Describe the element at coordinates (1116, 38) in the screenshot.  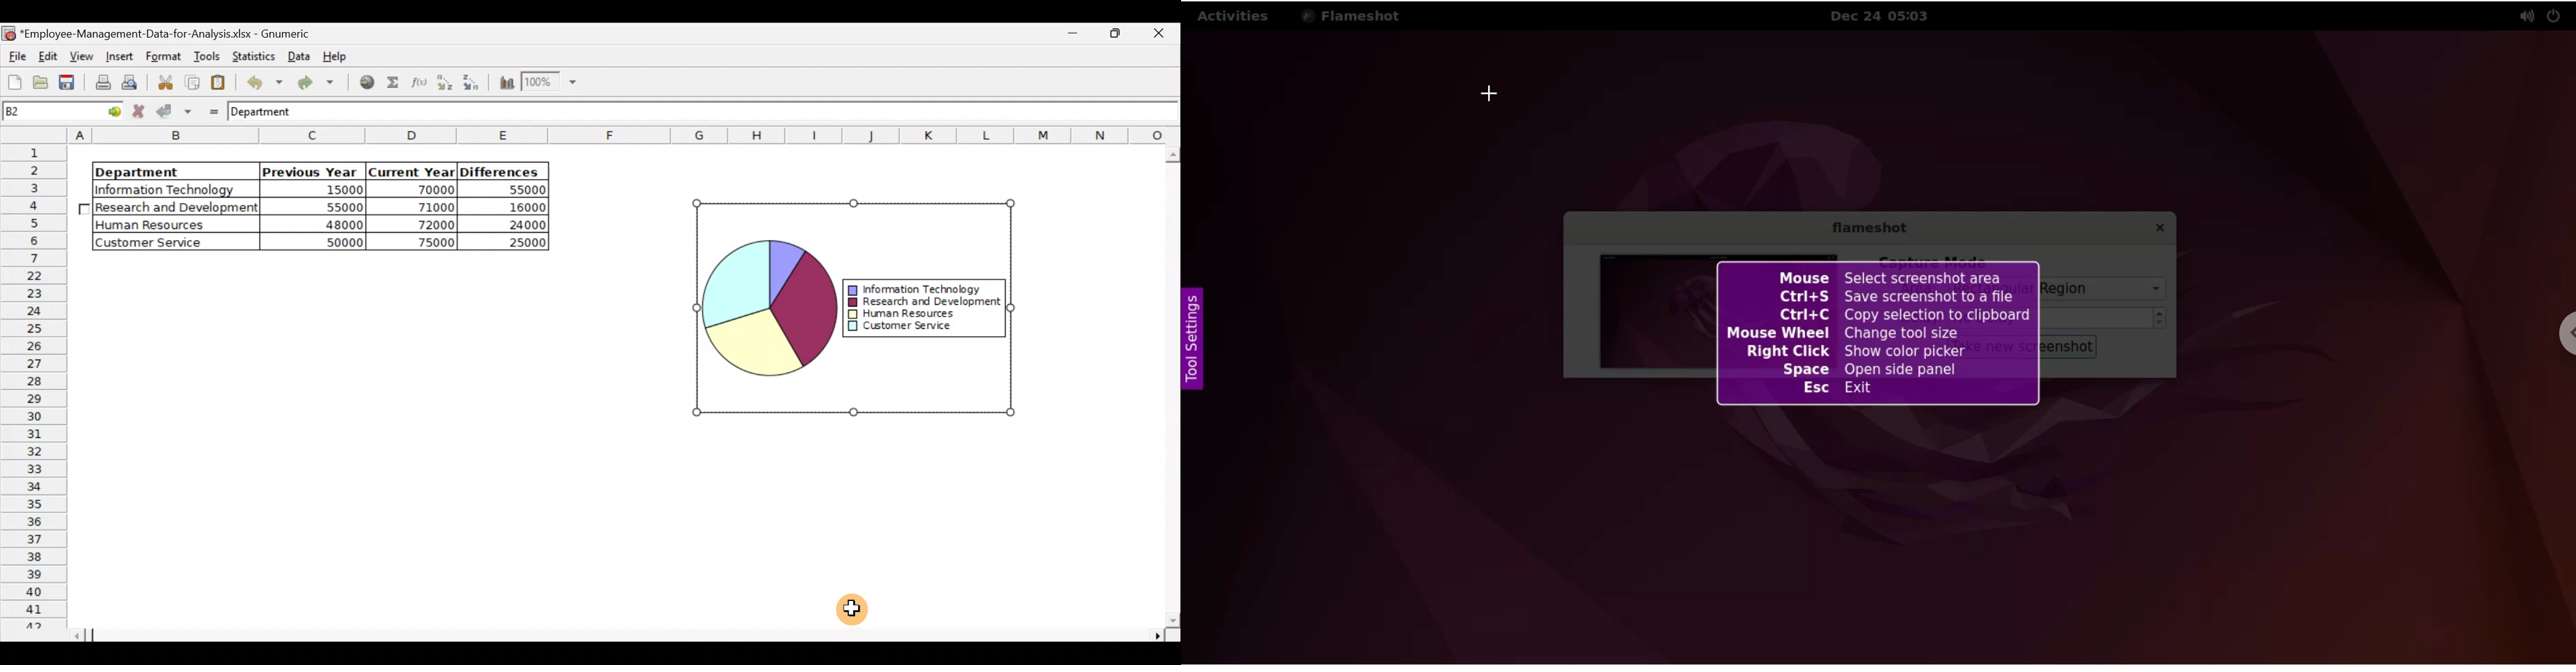
I see `Minimize` at that location.